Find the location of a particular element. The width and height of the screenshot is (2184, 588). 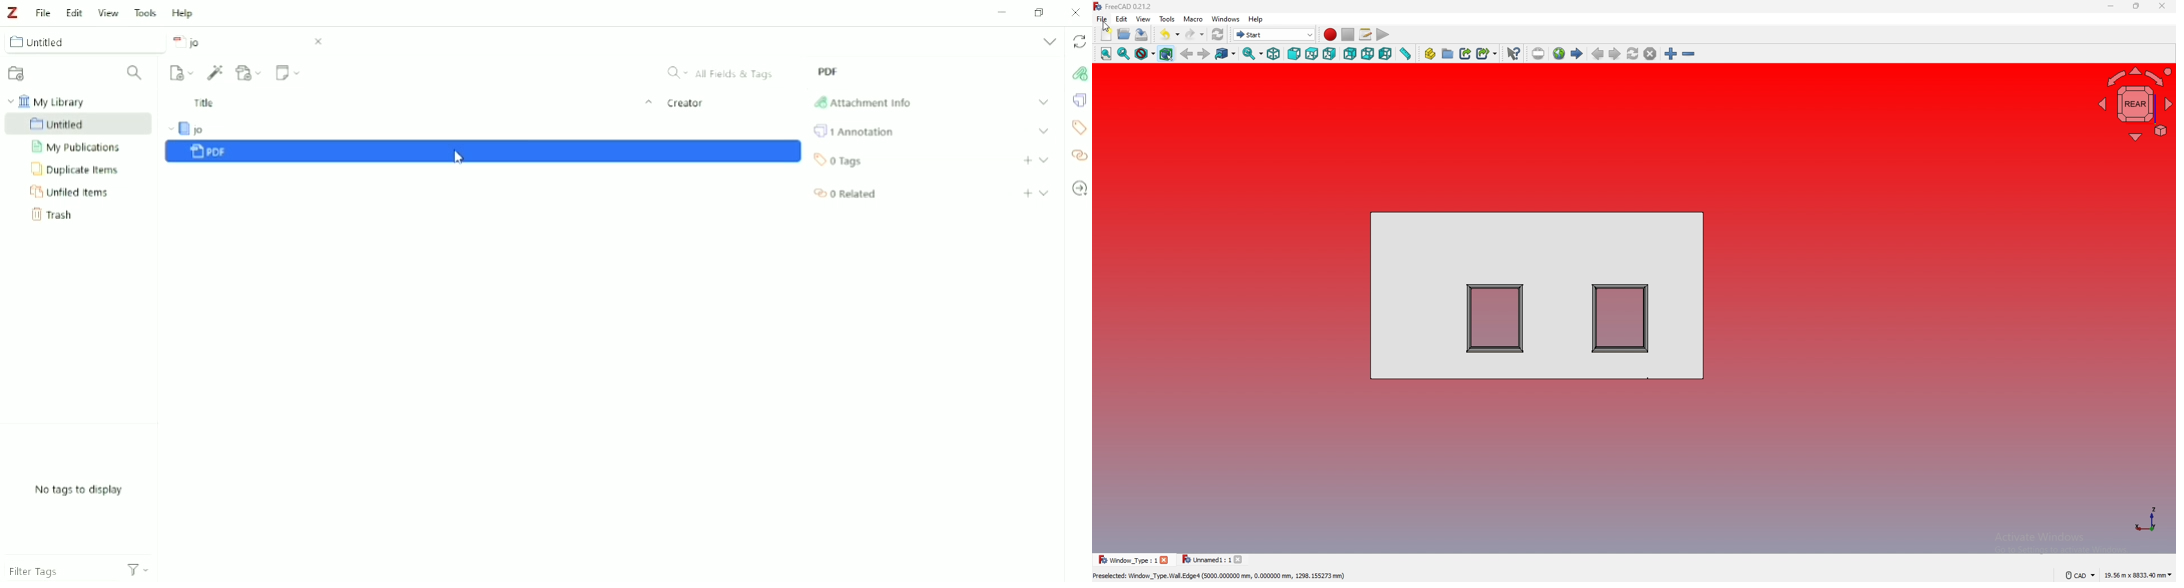

next page is located at coordinates (1615, 54).